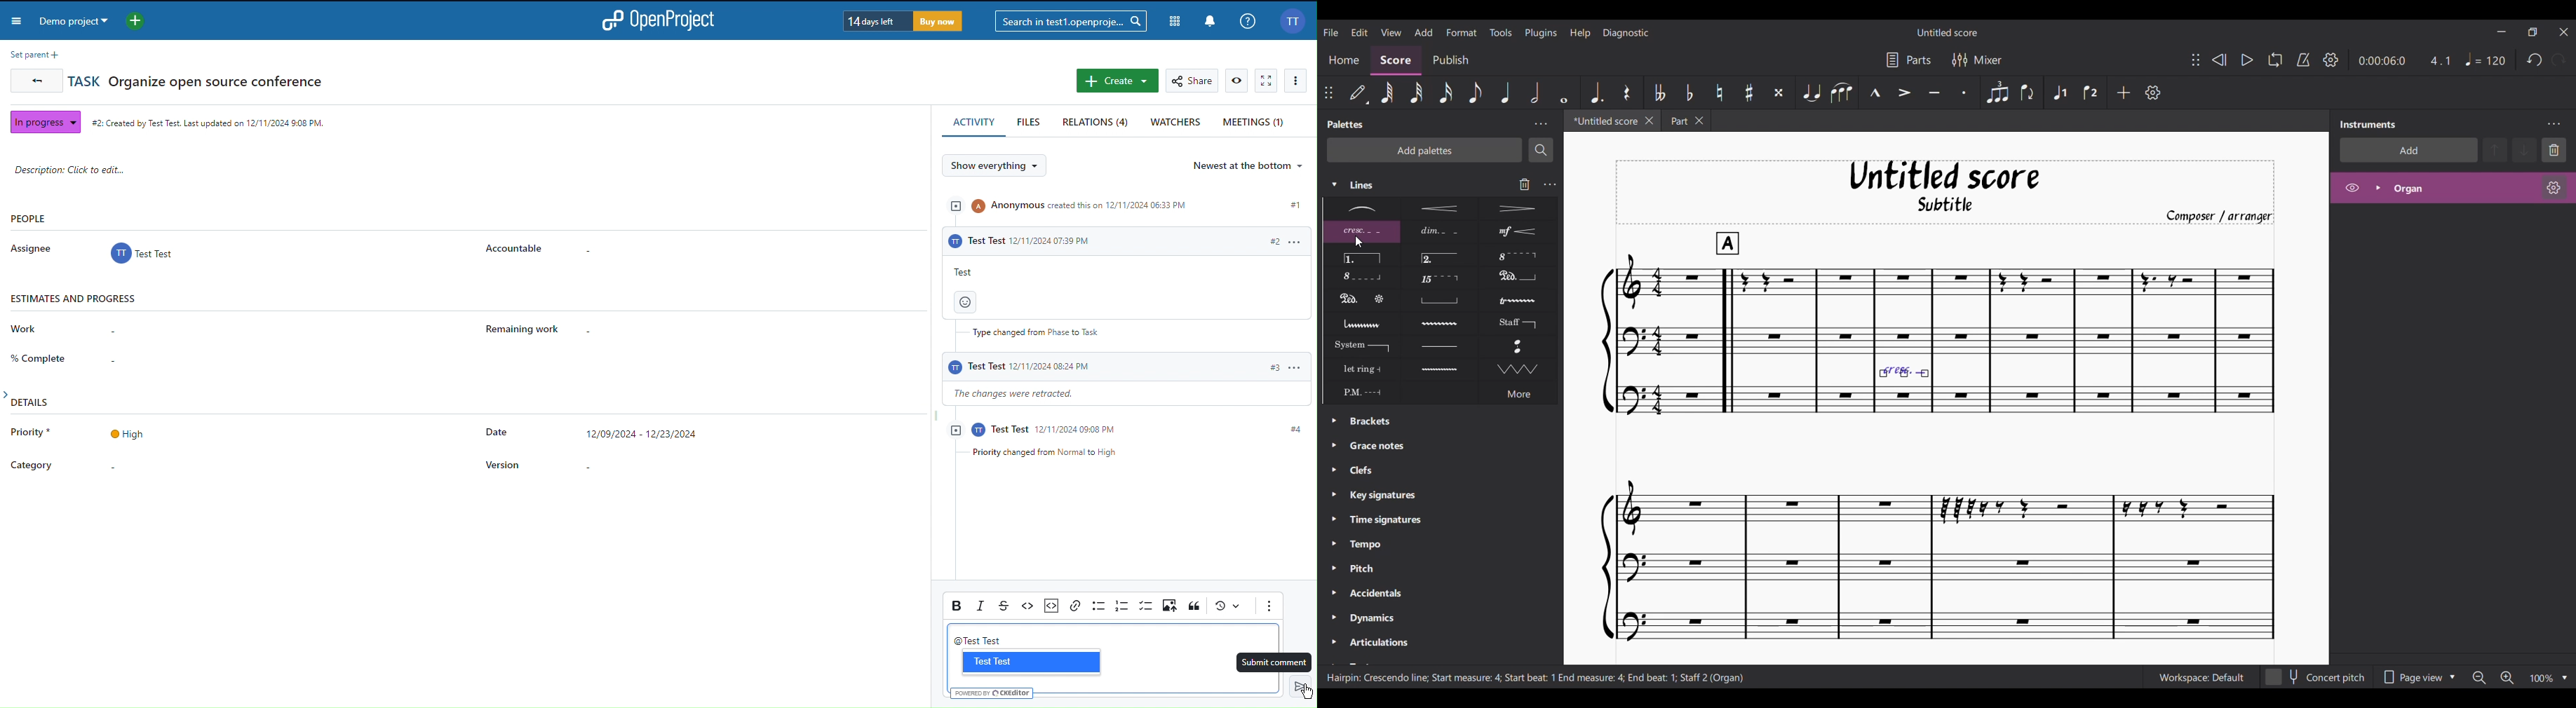  I want to click on Quarter note, so click(2487, 60).